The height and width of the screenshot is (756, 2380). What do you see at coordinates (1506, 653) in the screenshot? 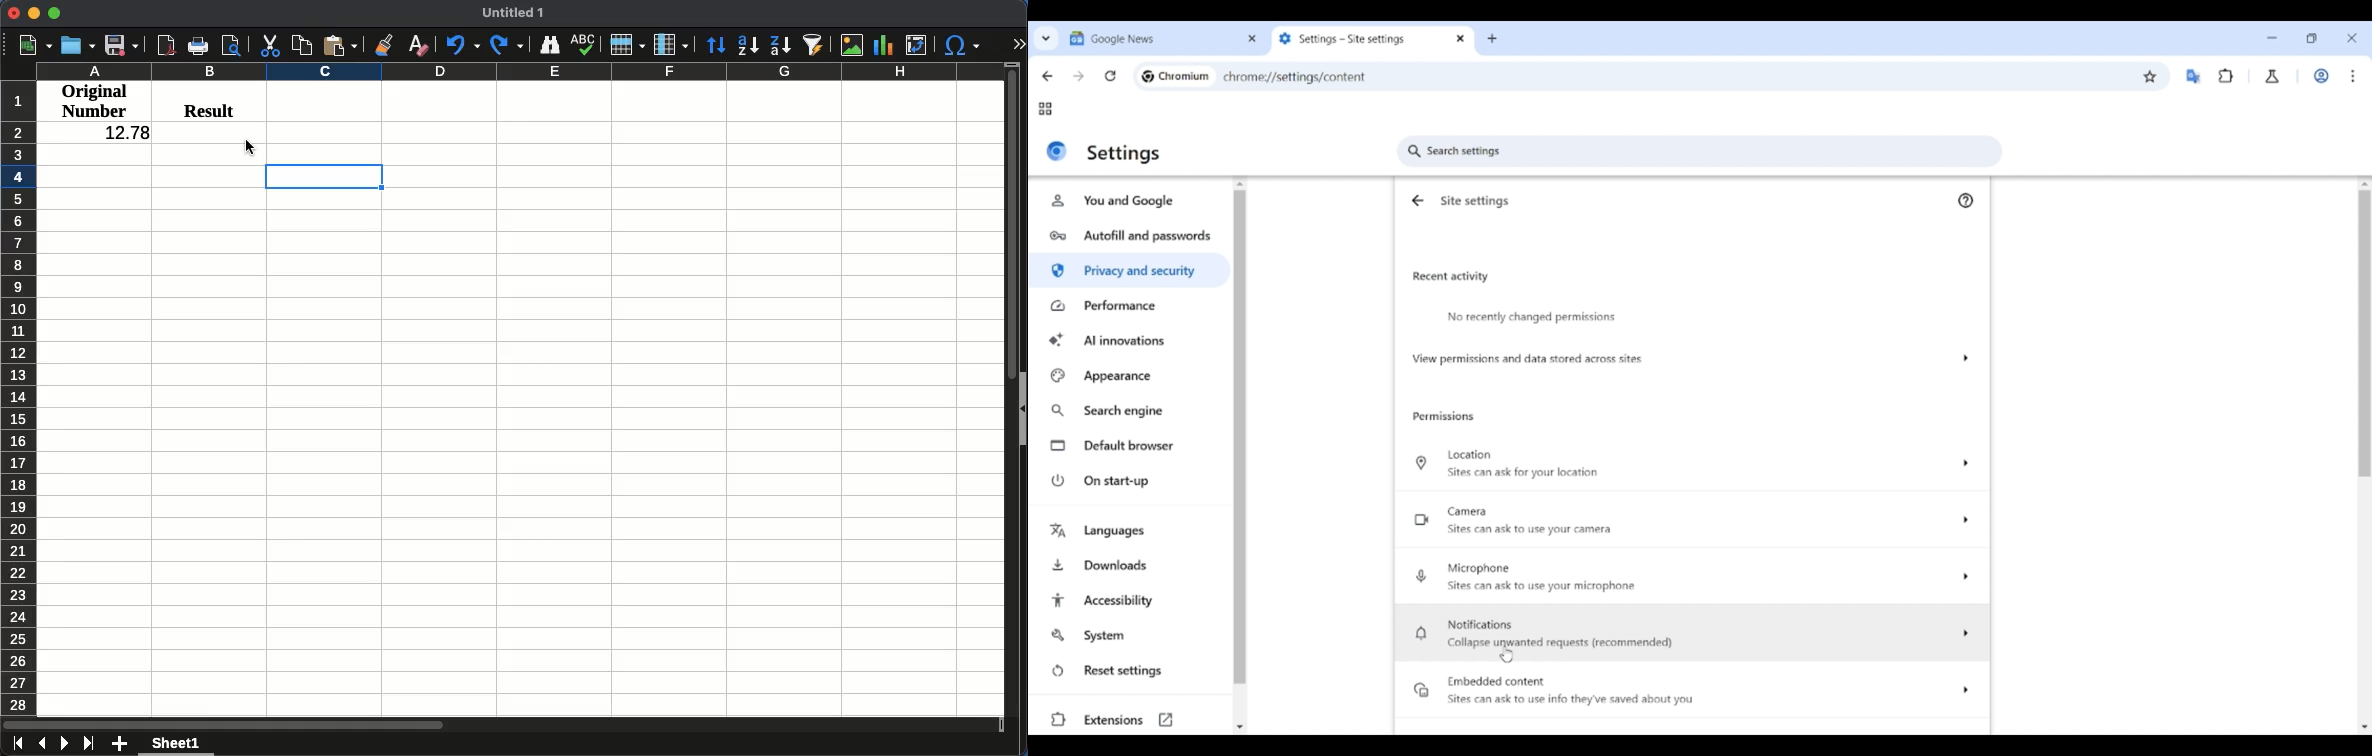
I see `Cursor clicking on Notifications` at bounding box center [1506, 653].